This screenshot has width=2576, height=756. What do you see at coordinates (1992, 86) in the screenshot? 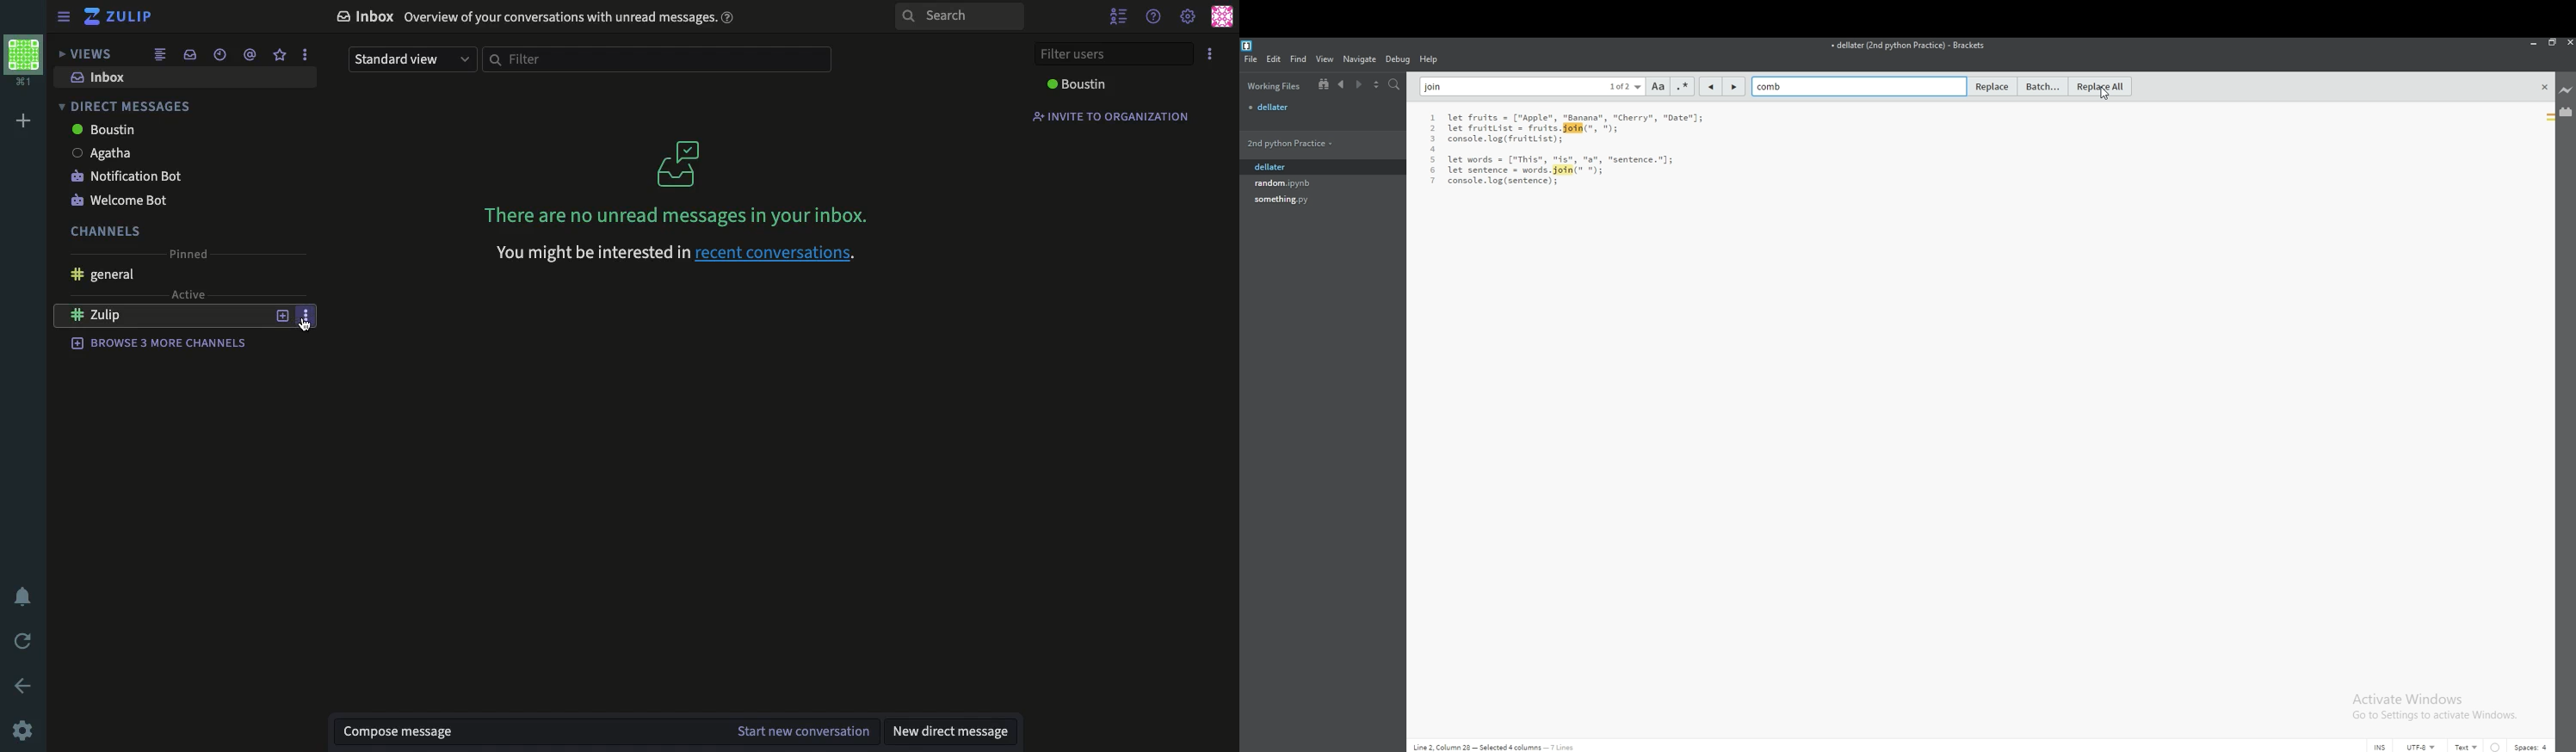
I see `replace` at bounding box center [1992, 86].